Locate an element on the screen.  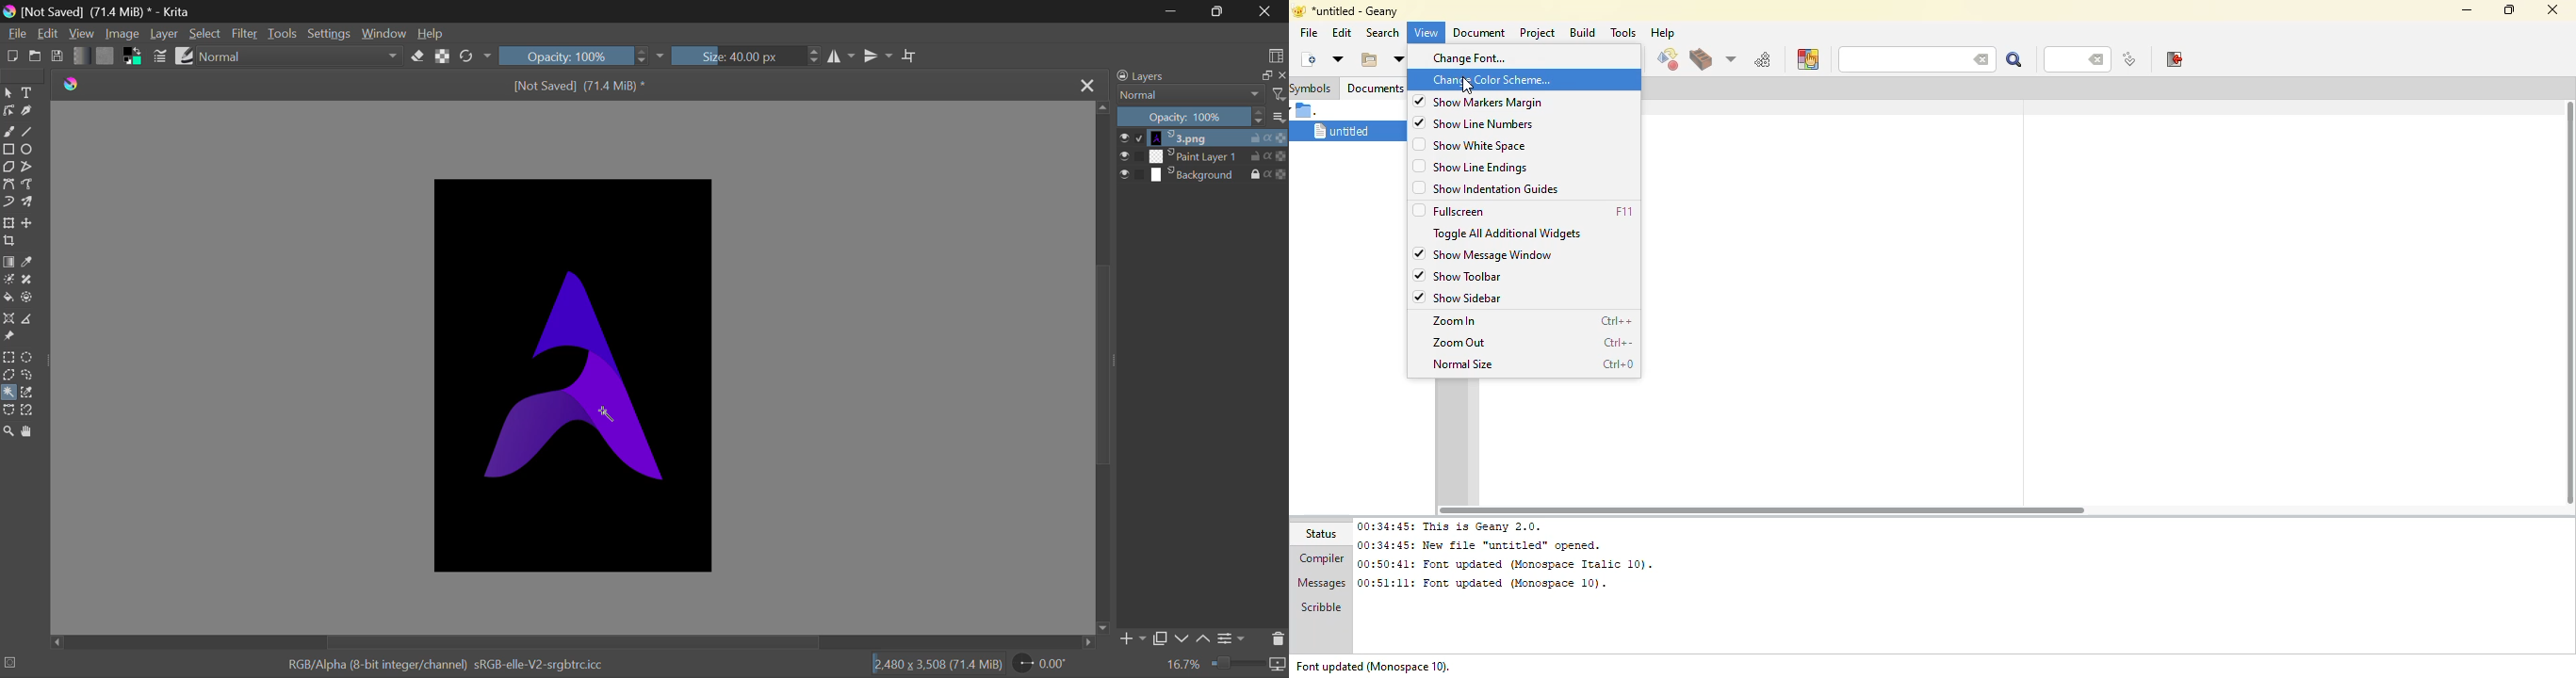
Close is located at coordinates (1266, 11).